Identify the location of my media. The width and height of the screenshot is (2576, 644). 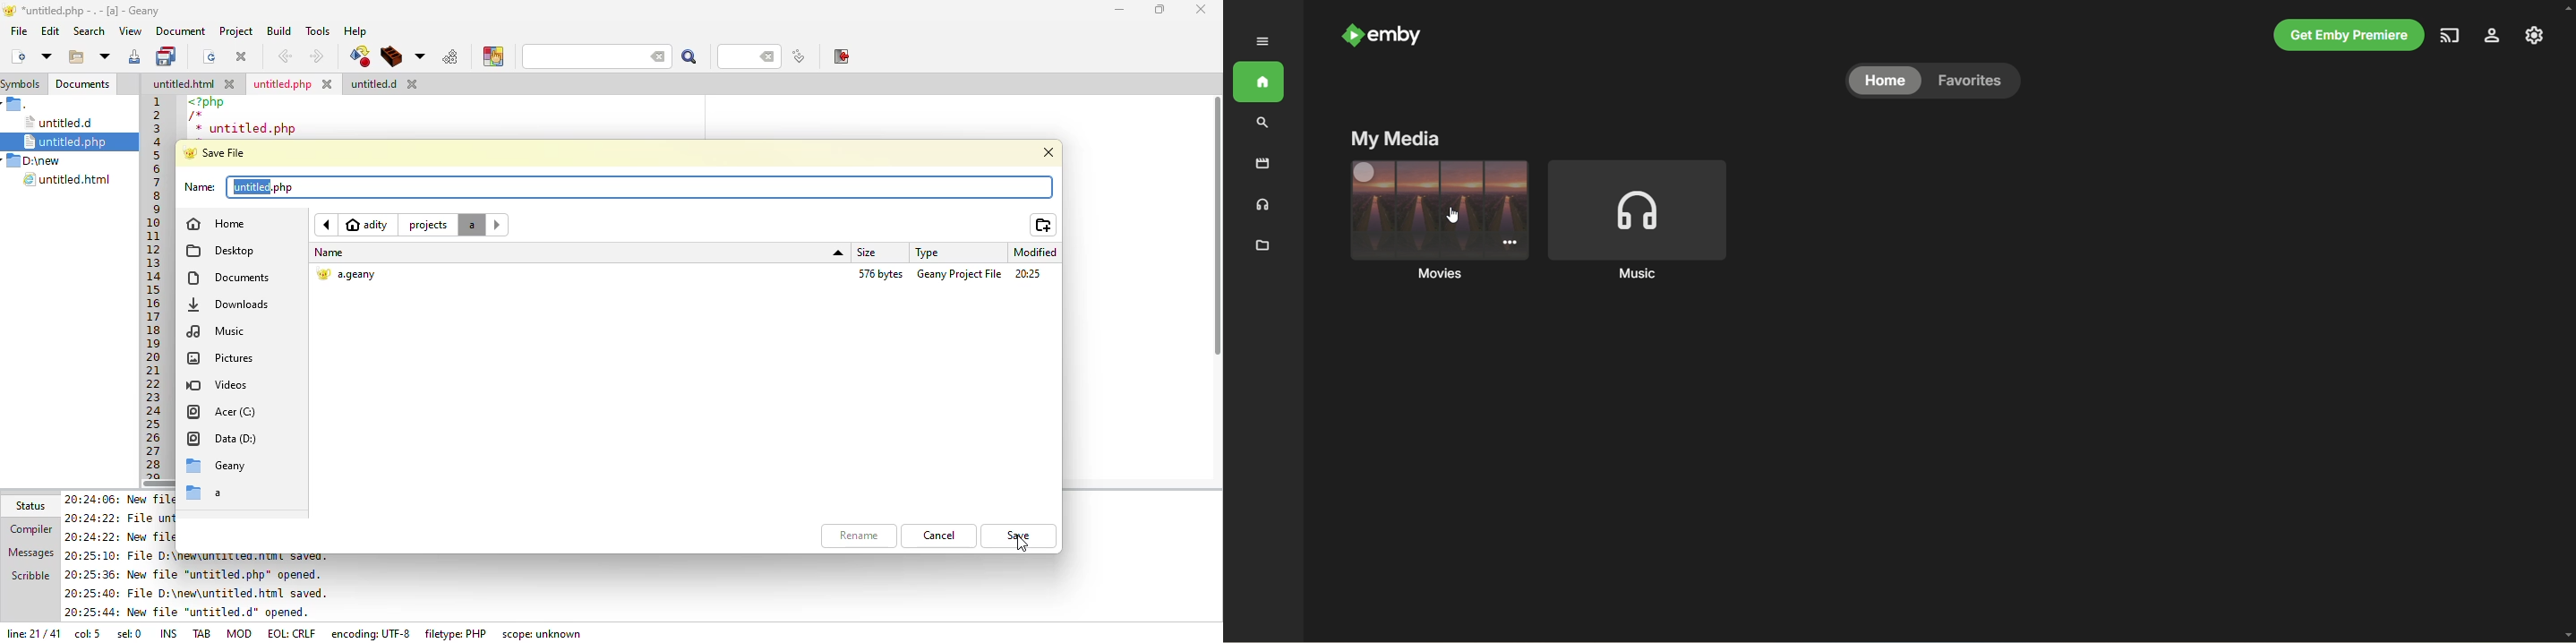
(1397, 140).